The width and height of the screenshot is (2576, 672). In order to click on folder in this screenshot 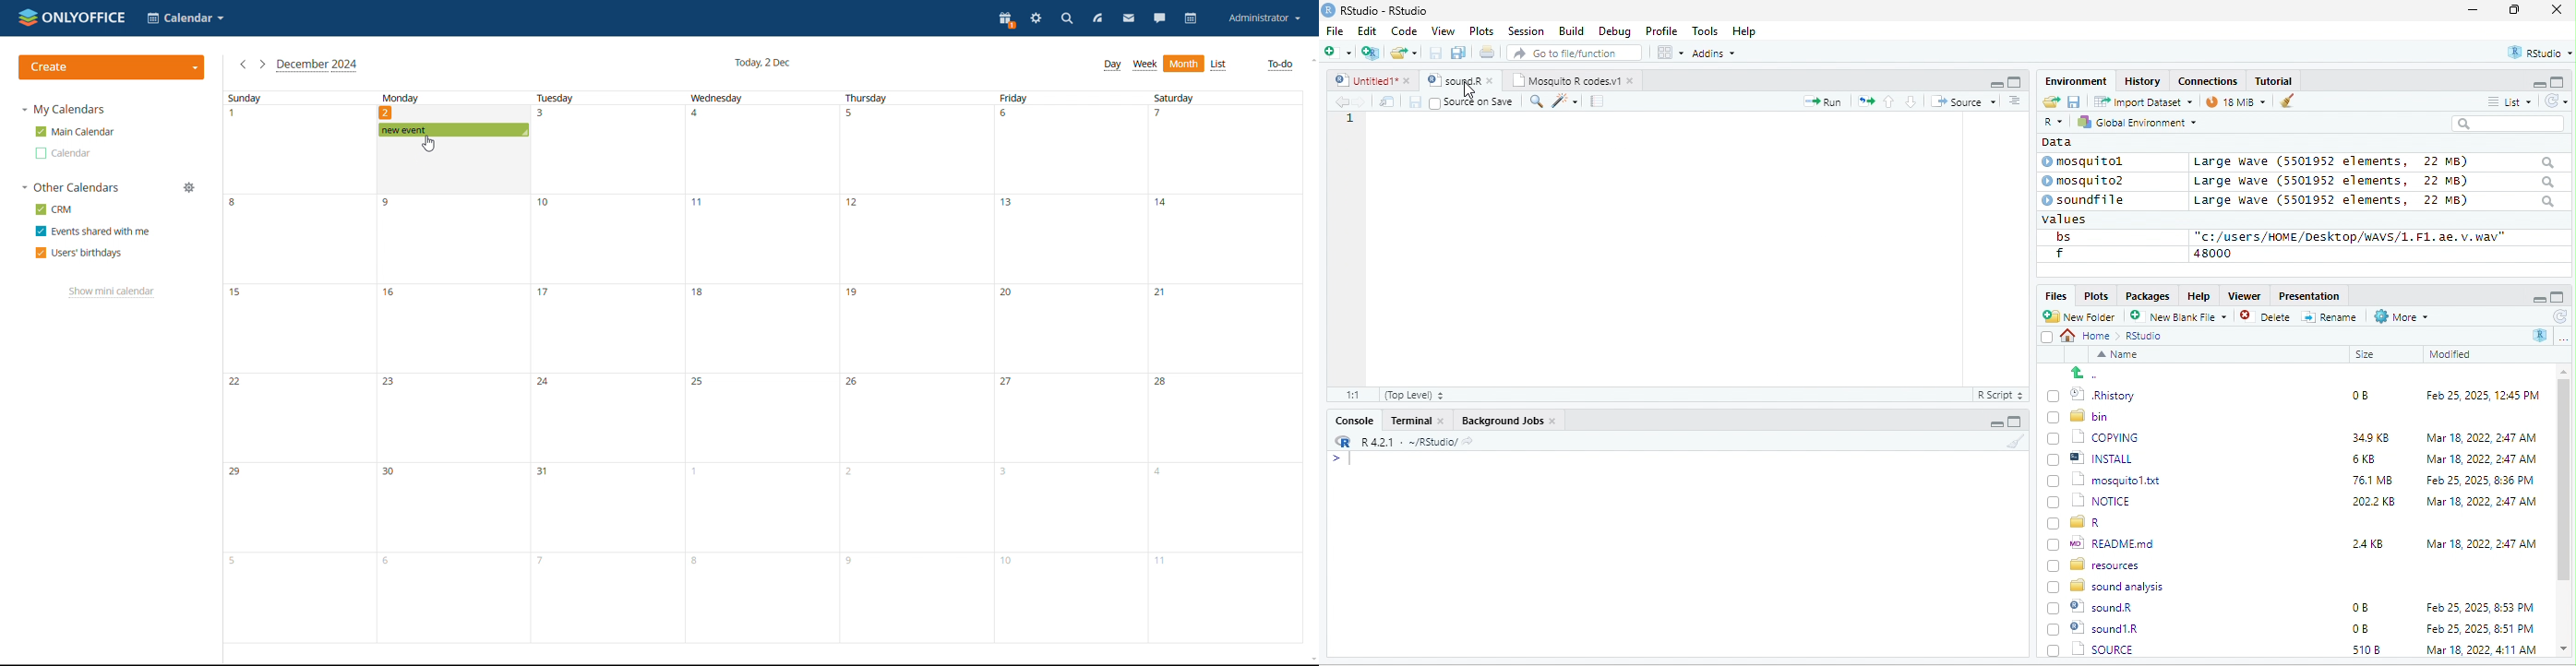, I will do `click(1406, 53)`.